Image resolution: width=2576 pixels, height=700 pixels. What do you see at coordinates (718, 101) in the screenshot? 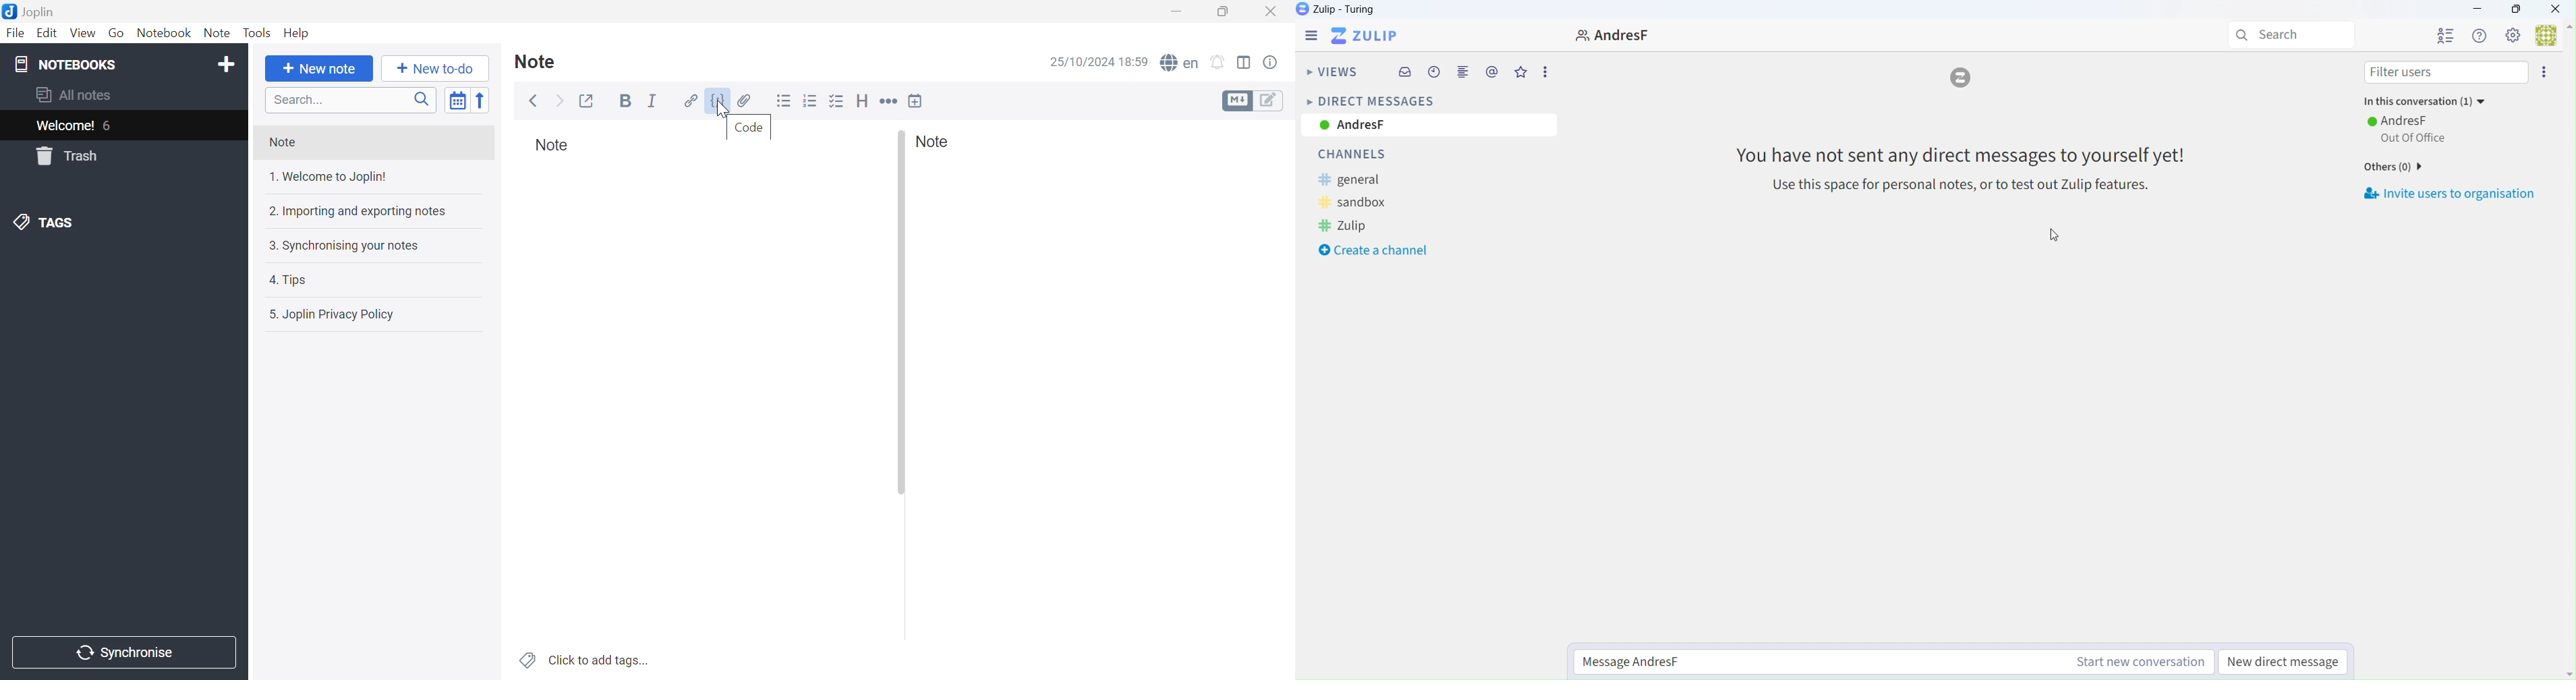
I see `Code` at bounding box center [718, 101].